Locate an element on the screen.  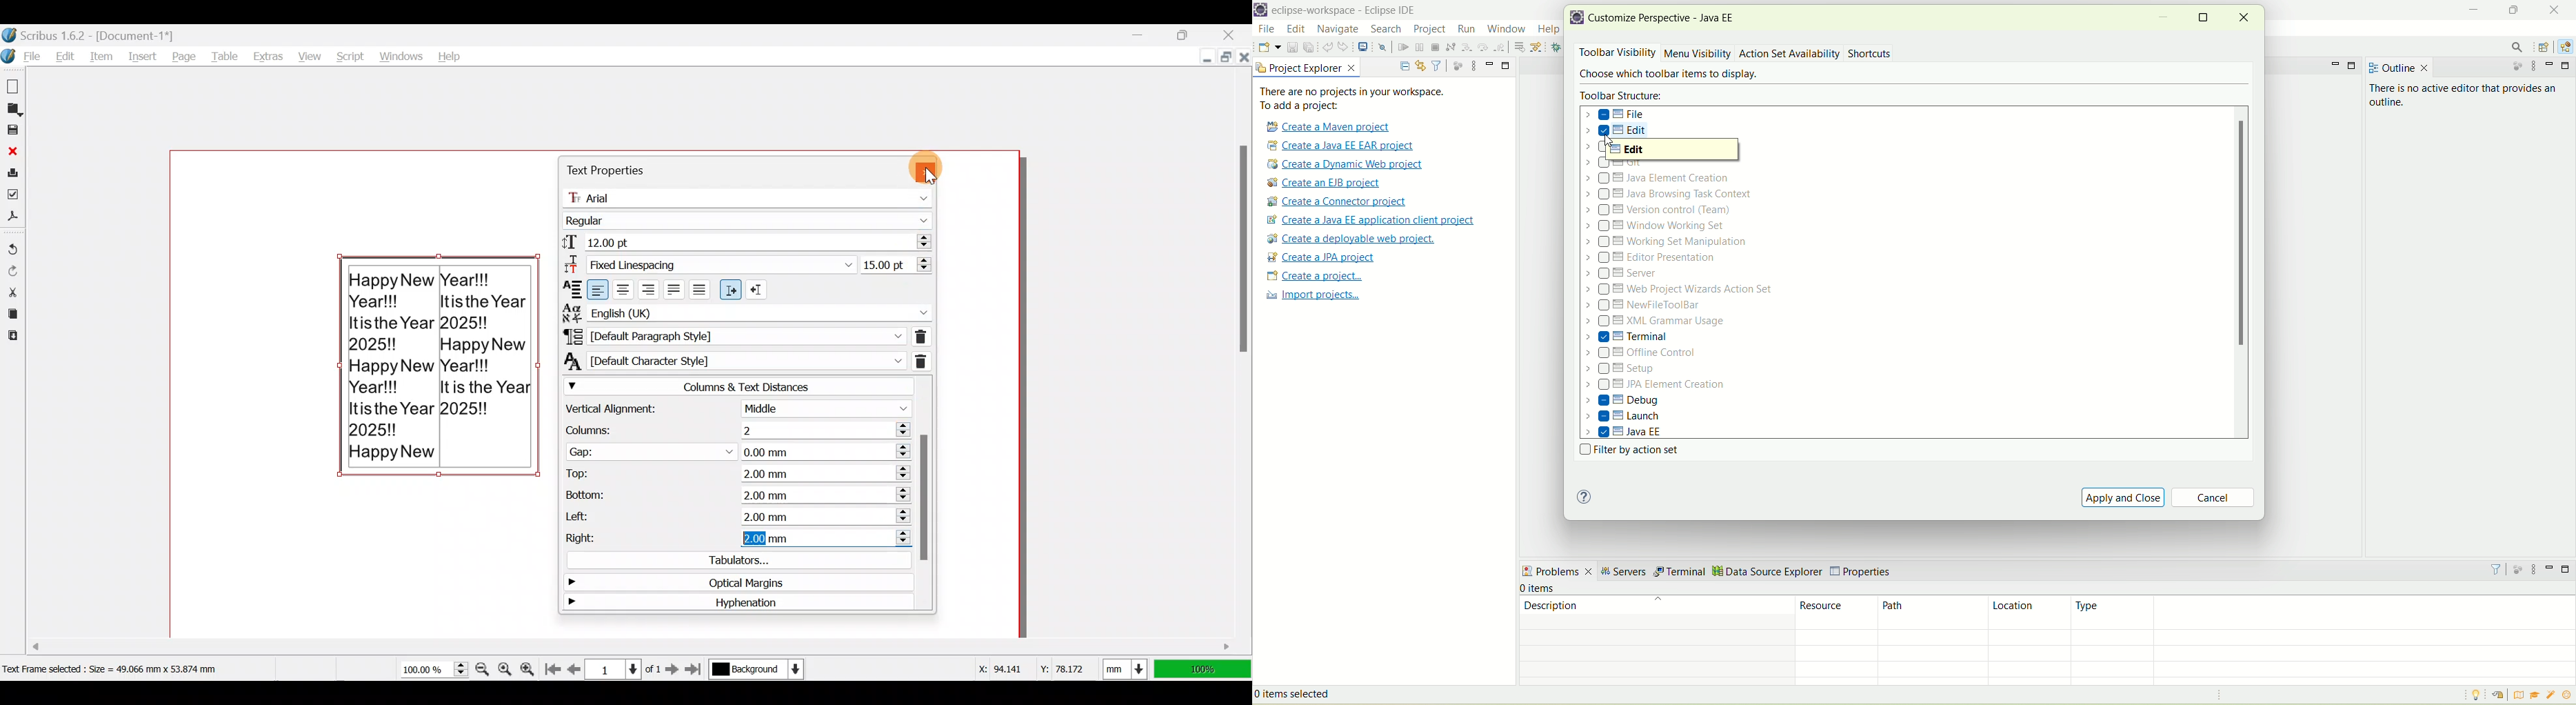
Cursor on Close is located at coordinates (940, 164).